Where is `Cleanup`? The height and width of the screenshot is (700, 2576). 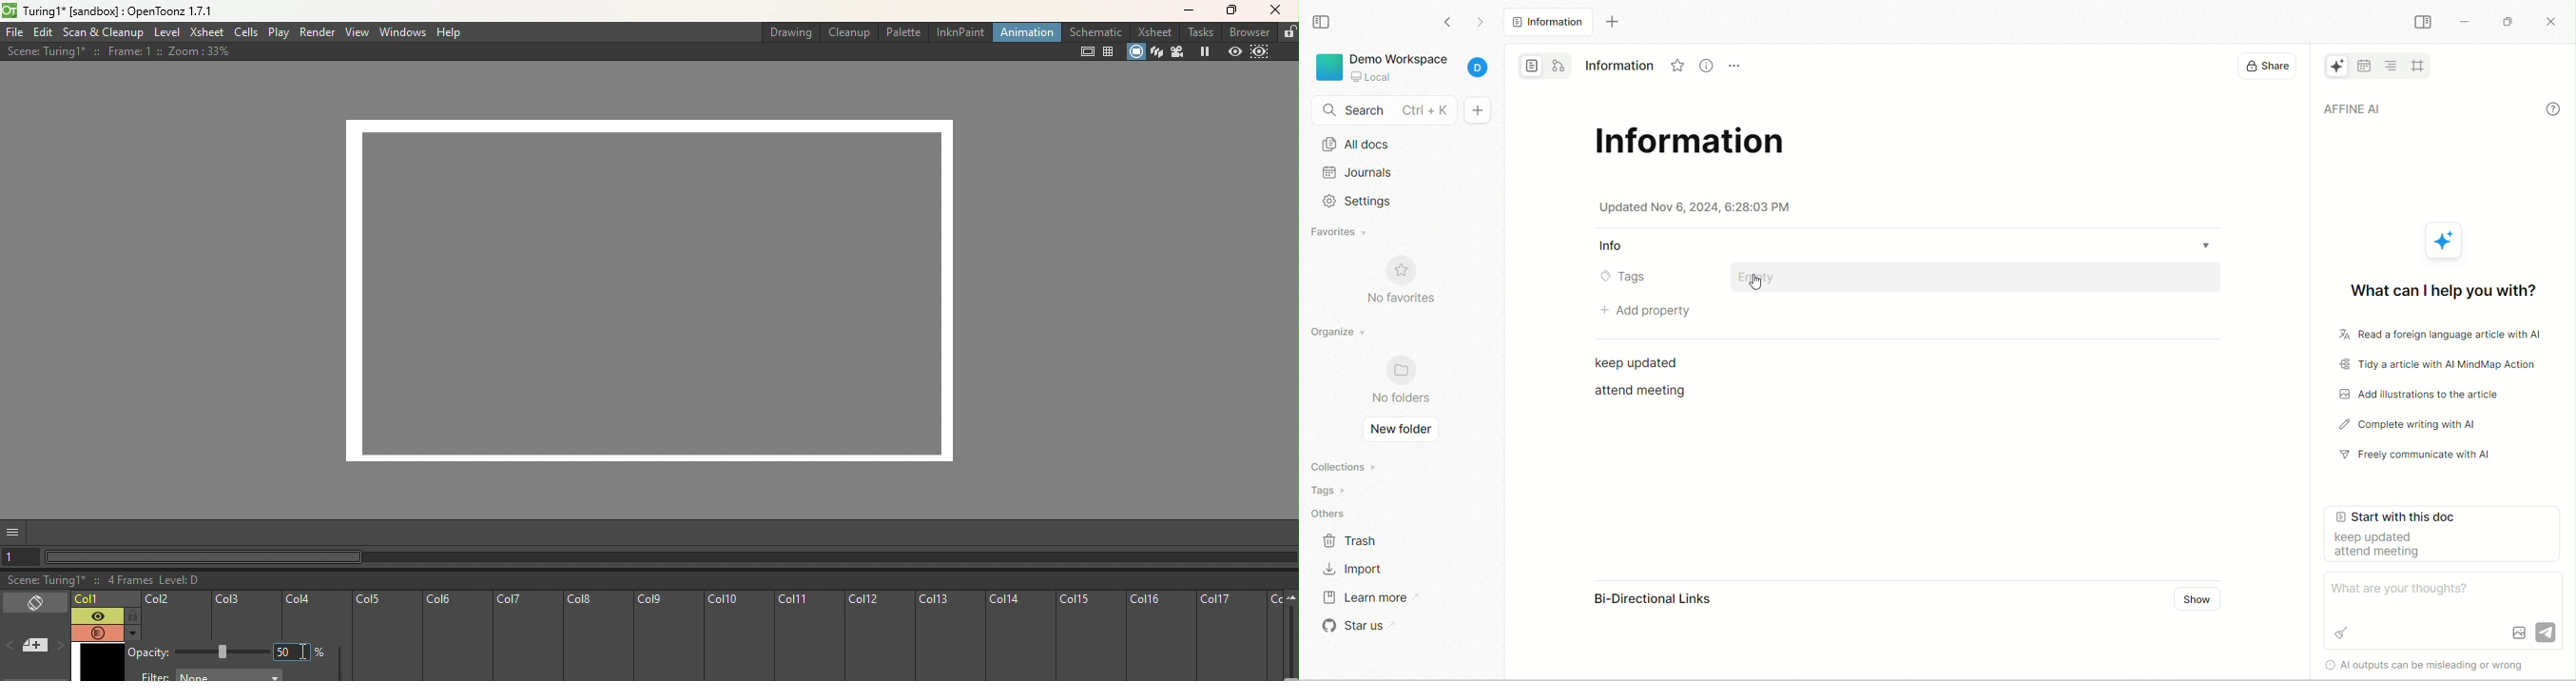
Cleanup is located at coordinates (848, 31).